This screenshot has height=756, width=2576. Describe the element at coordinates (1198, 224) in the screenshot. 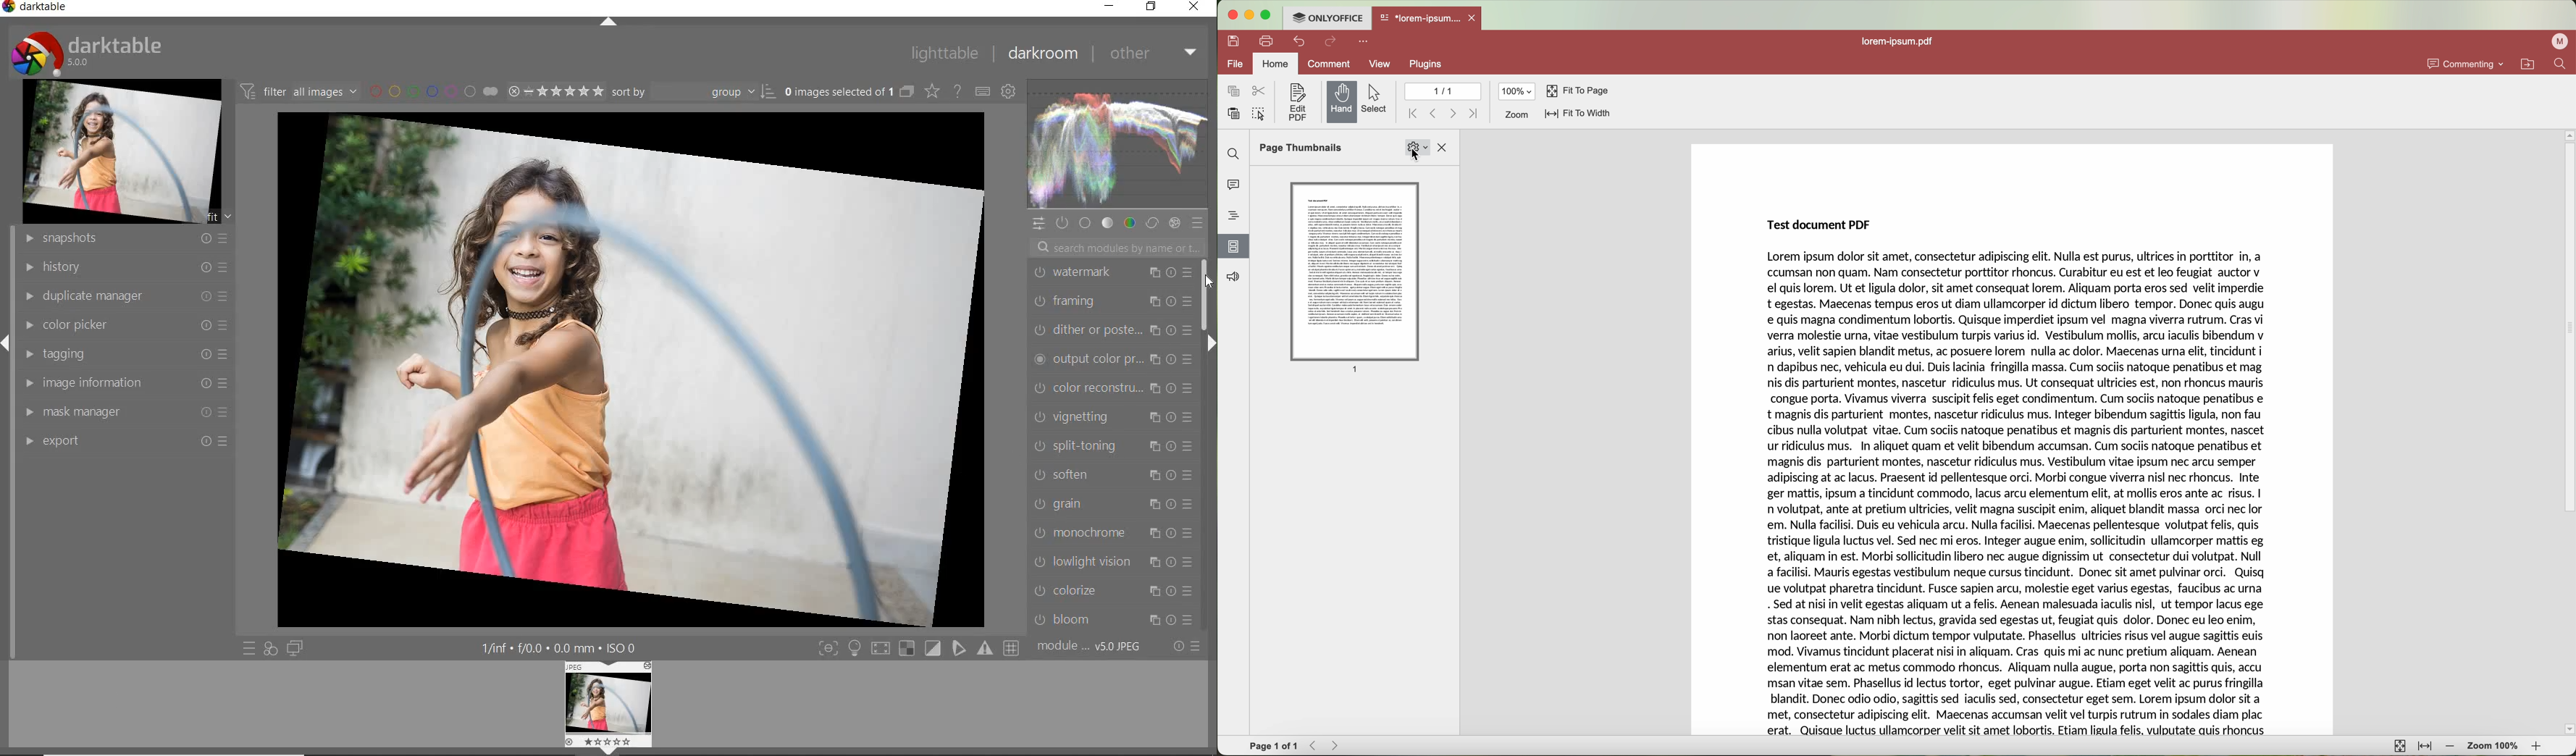

I see `preset ` at that location.